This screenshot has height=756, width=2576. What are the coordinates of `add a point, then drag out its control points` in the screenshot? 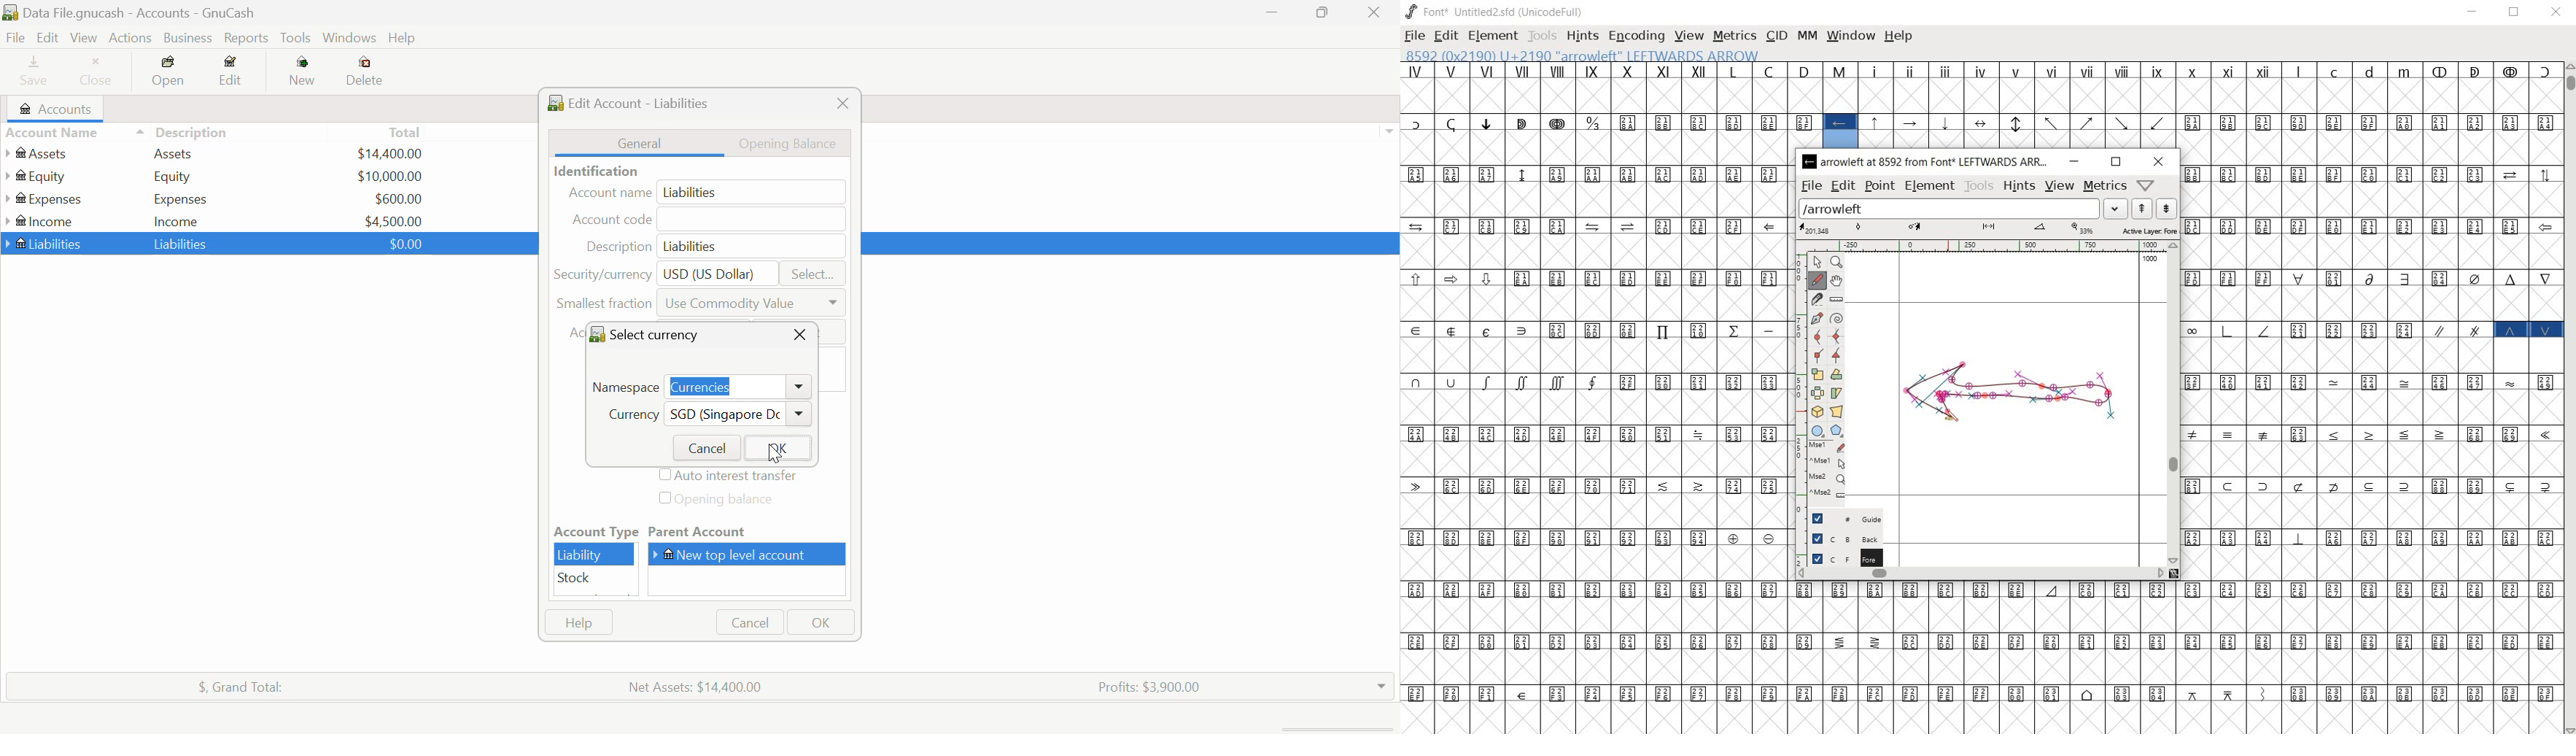 It's located at (1815, 317).